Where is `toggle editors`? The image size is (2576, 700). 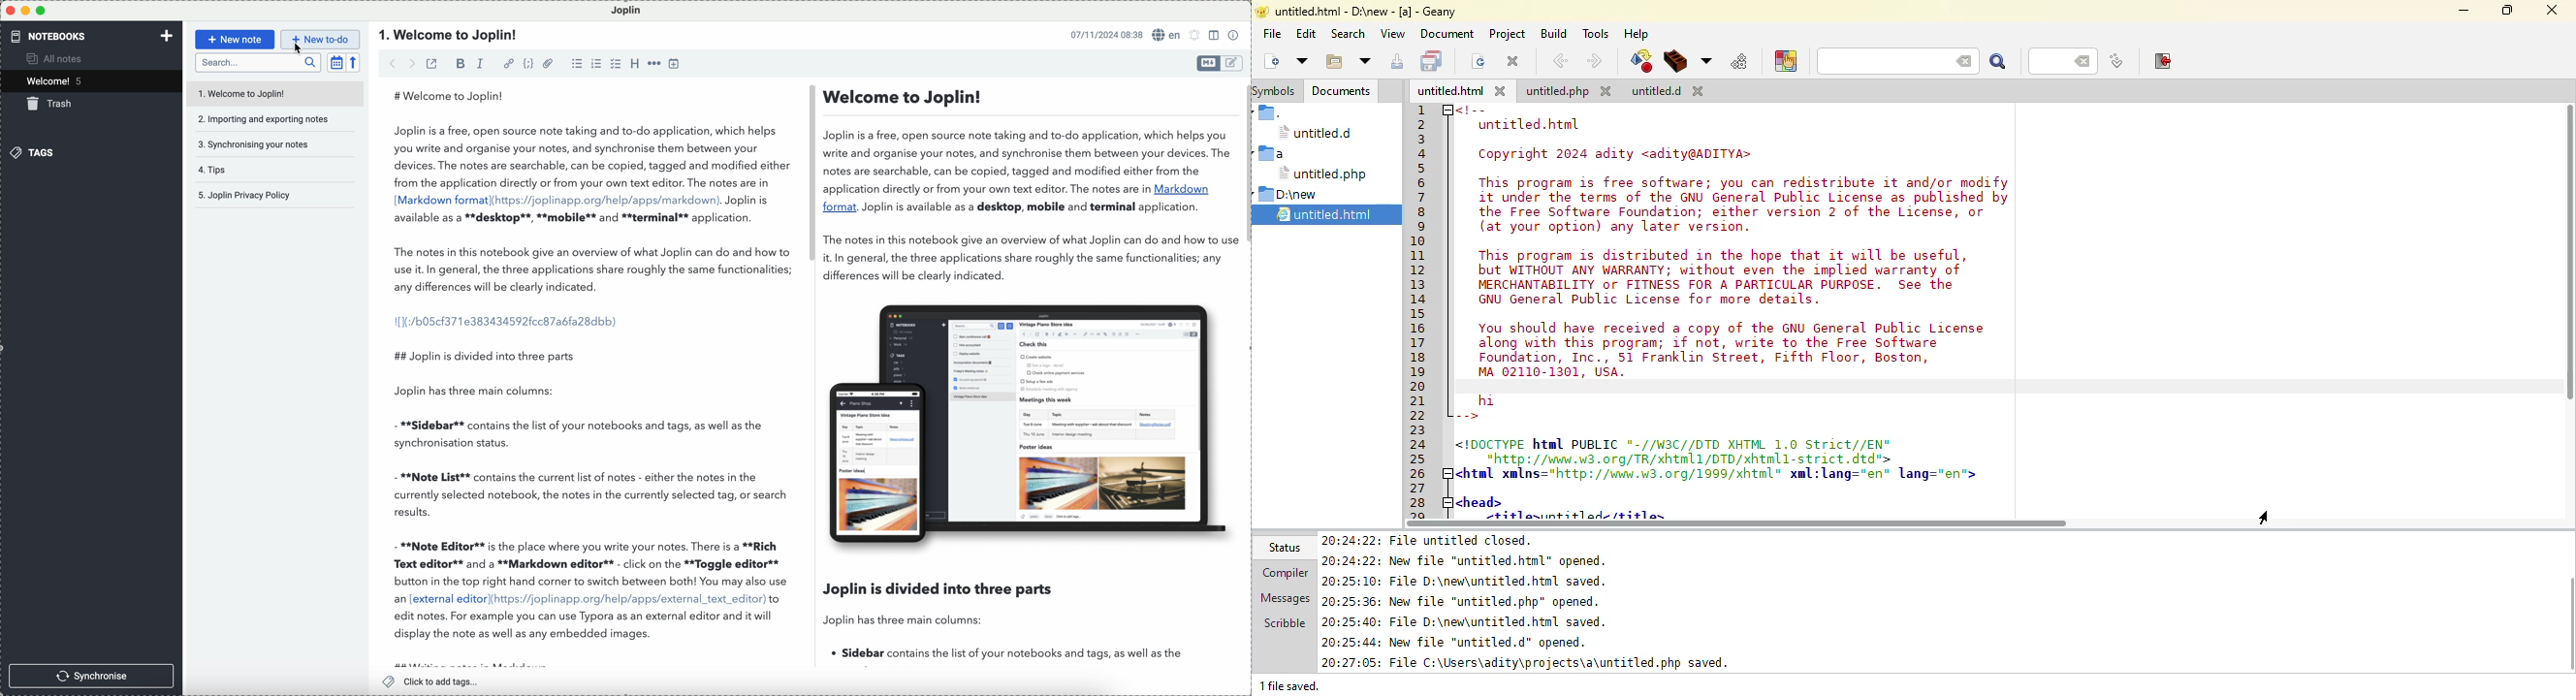 toggle editors is located at coordinates (1233, 64).